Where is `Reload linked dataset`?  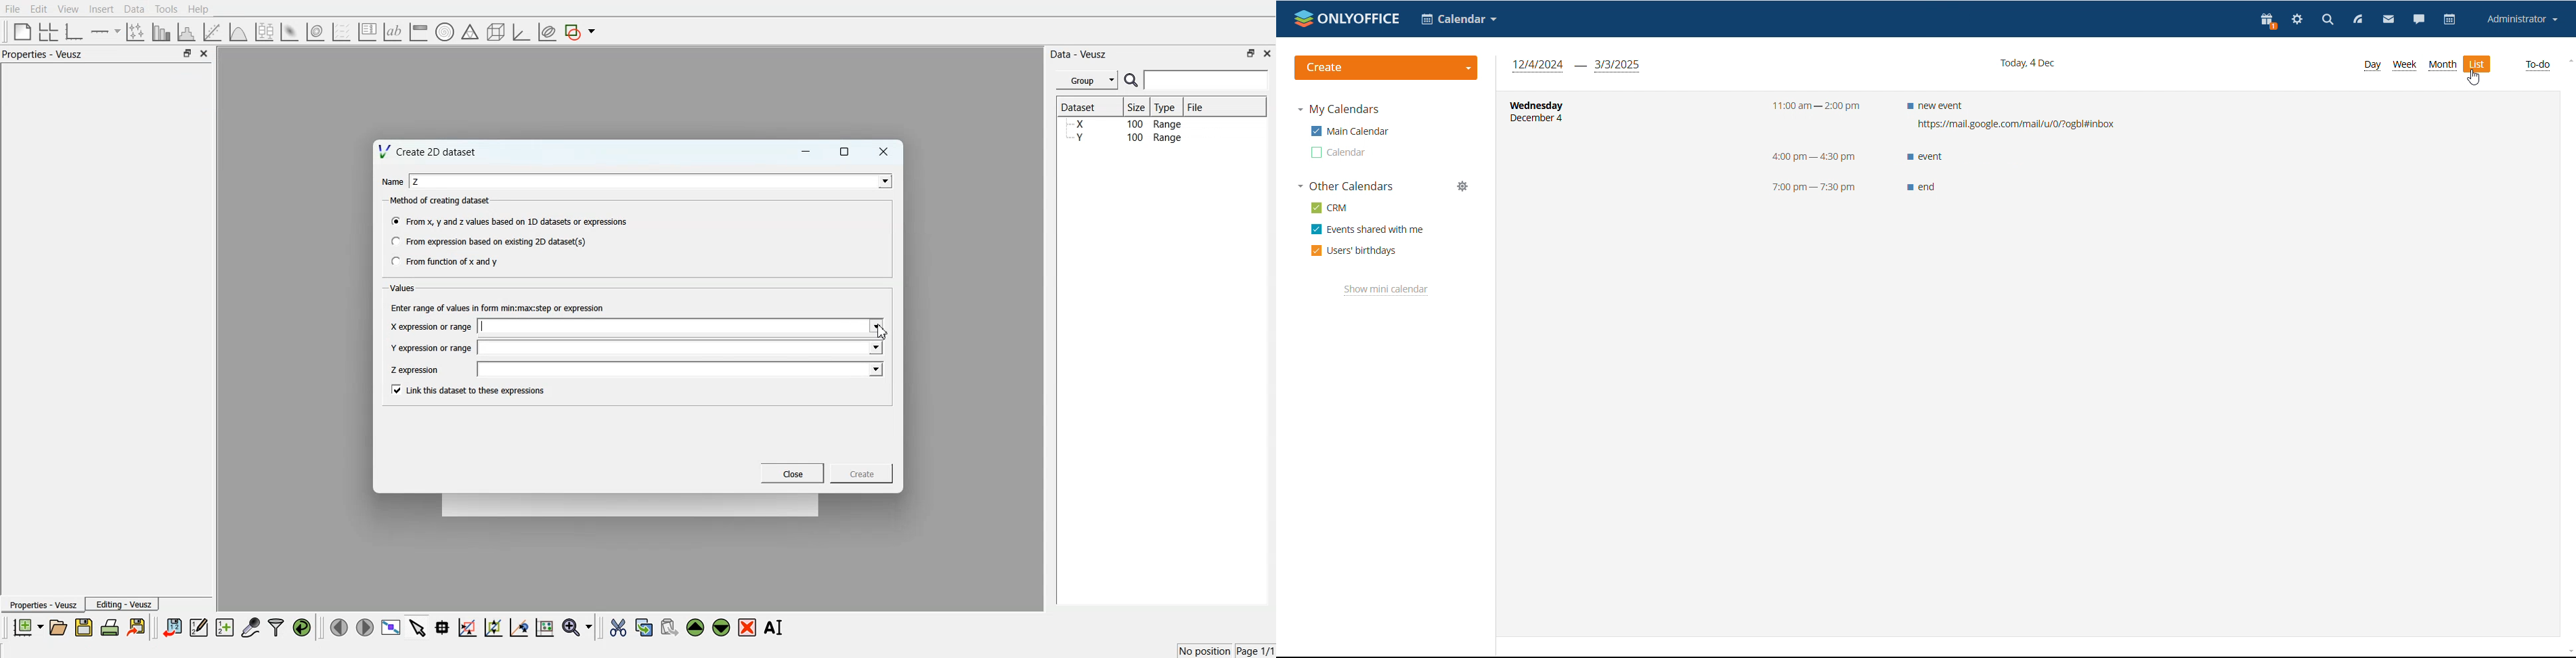 Reload linked dataset is located at coordinates (302, 627).